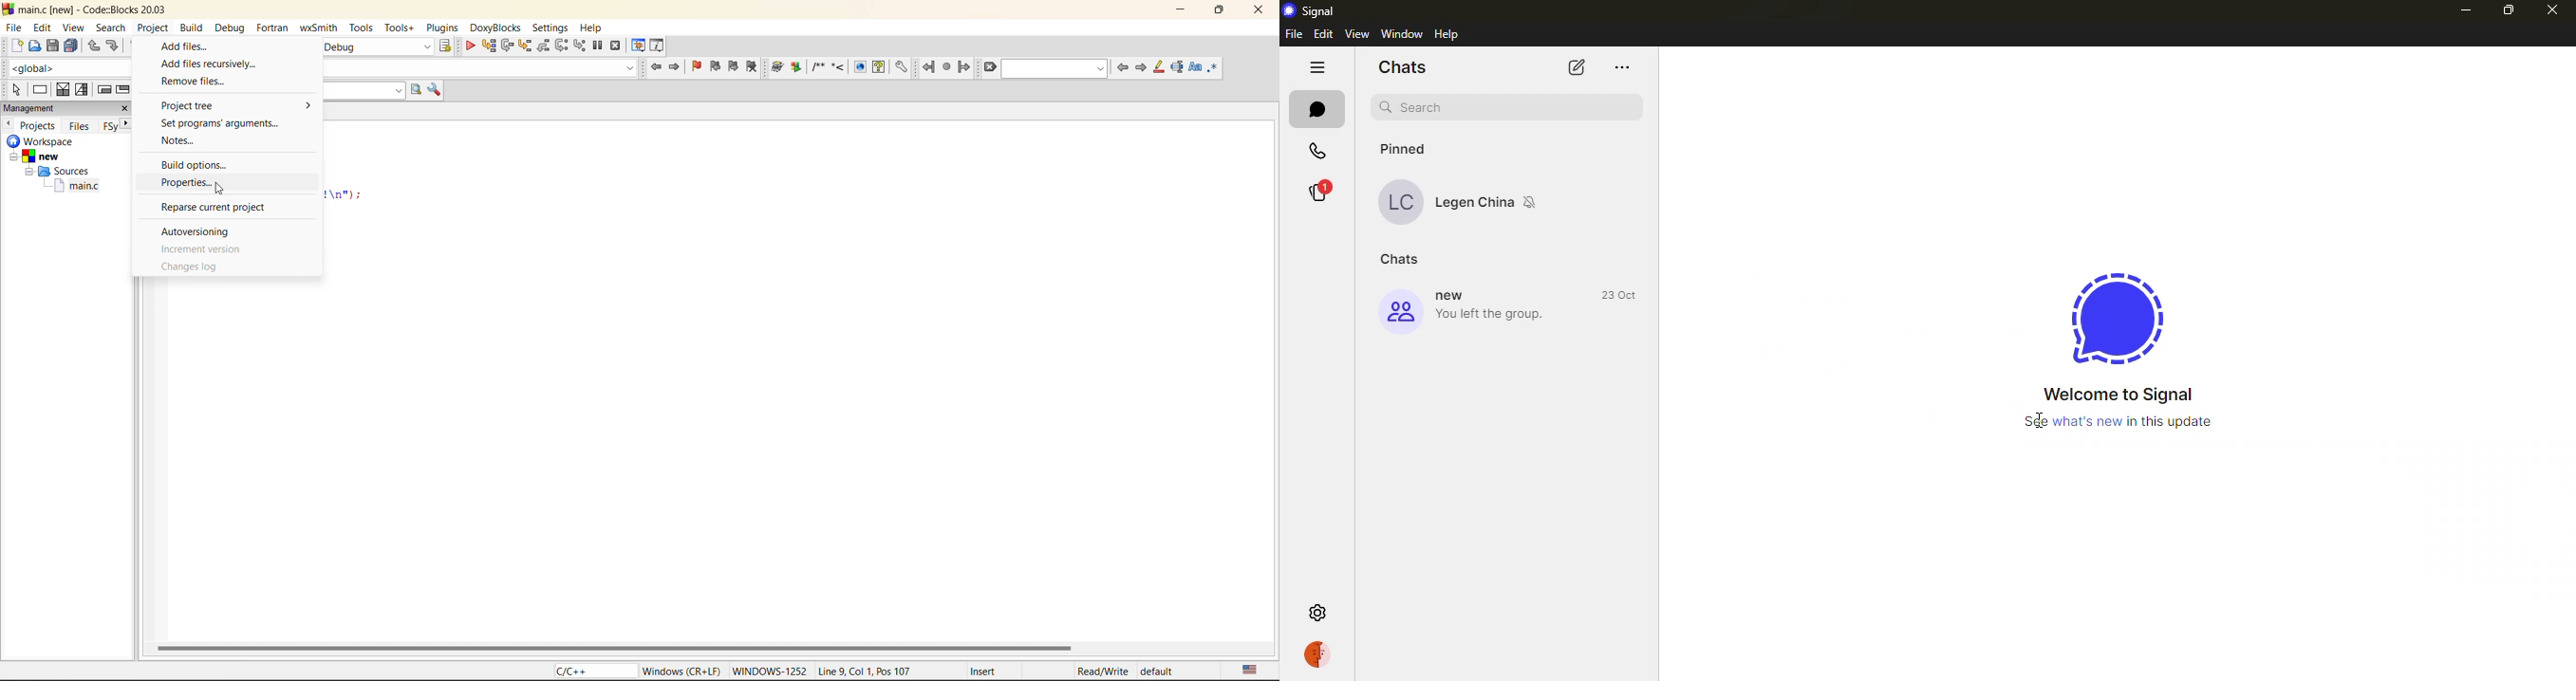 This screenshot has height=700, width=2576. What do you see at coordinates (860, 67) in the screenshot?
I see `View generated HTML documentation` at bounding box center [860, 67].